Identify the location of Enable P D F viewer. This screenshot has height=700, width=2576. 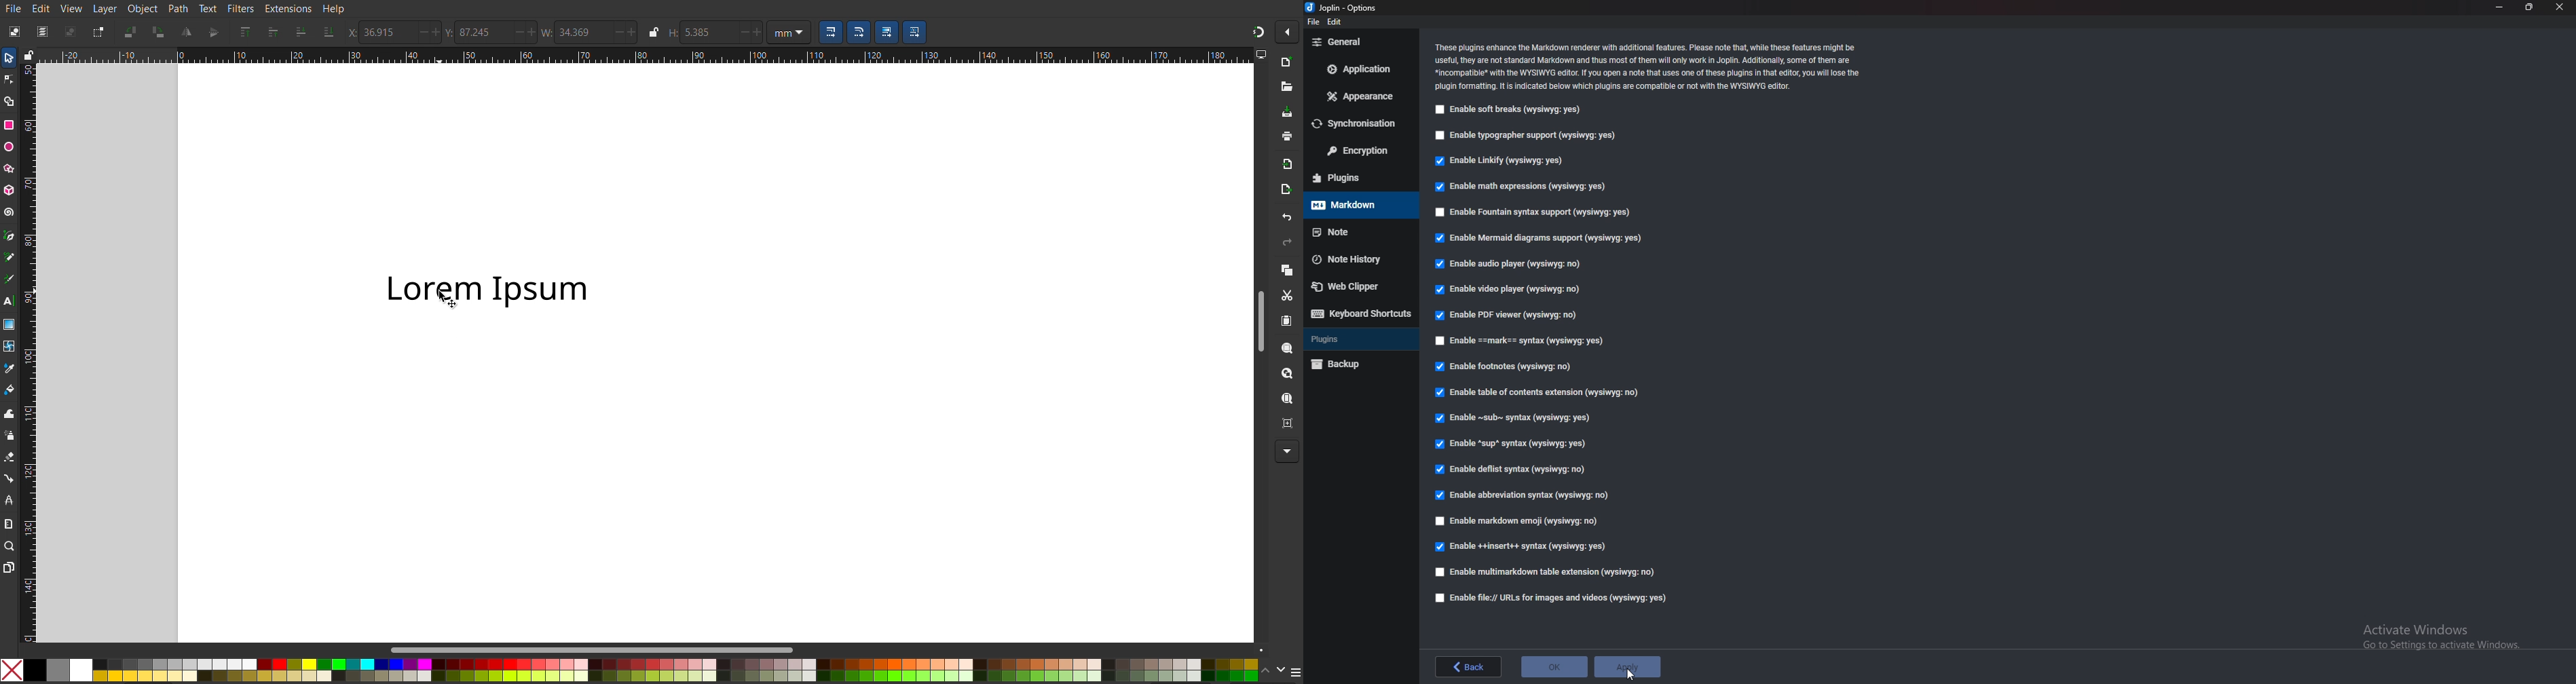
(1505, 315).